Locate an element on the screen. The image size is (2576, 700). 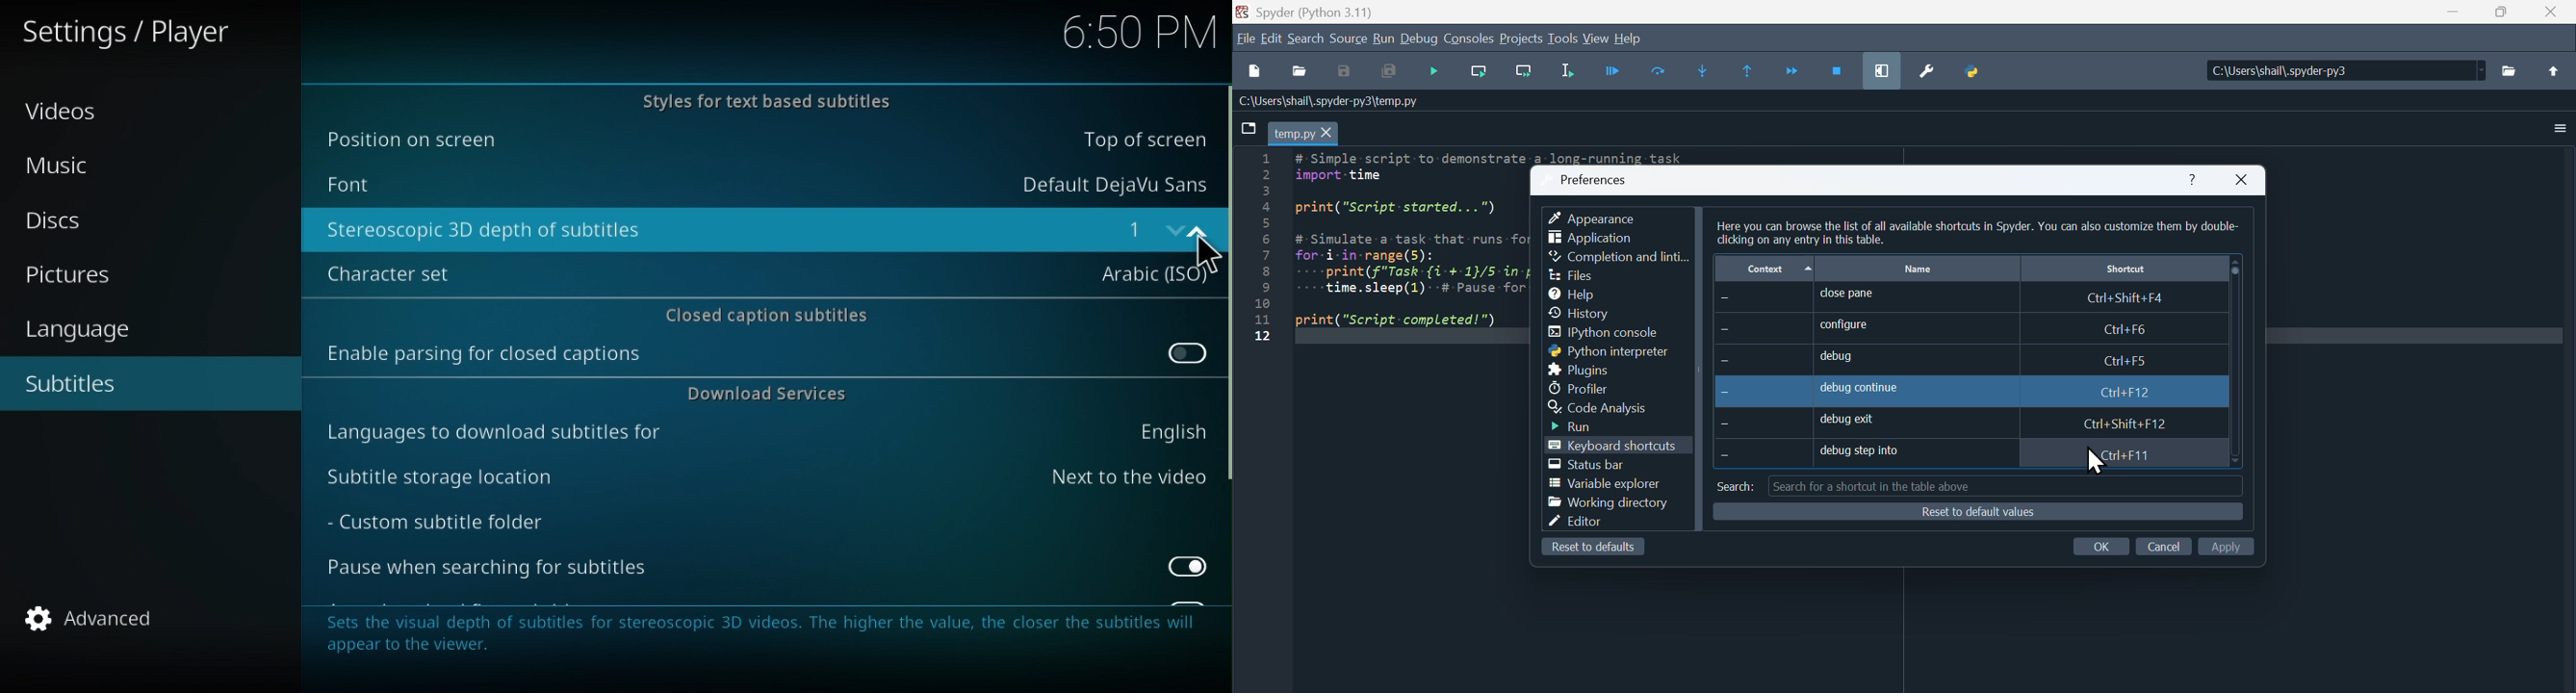
Reset to defaults is located at coordinates (1977, 514).